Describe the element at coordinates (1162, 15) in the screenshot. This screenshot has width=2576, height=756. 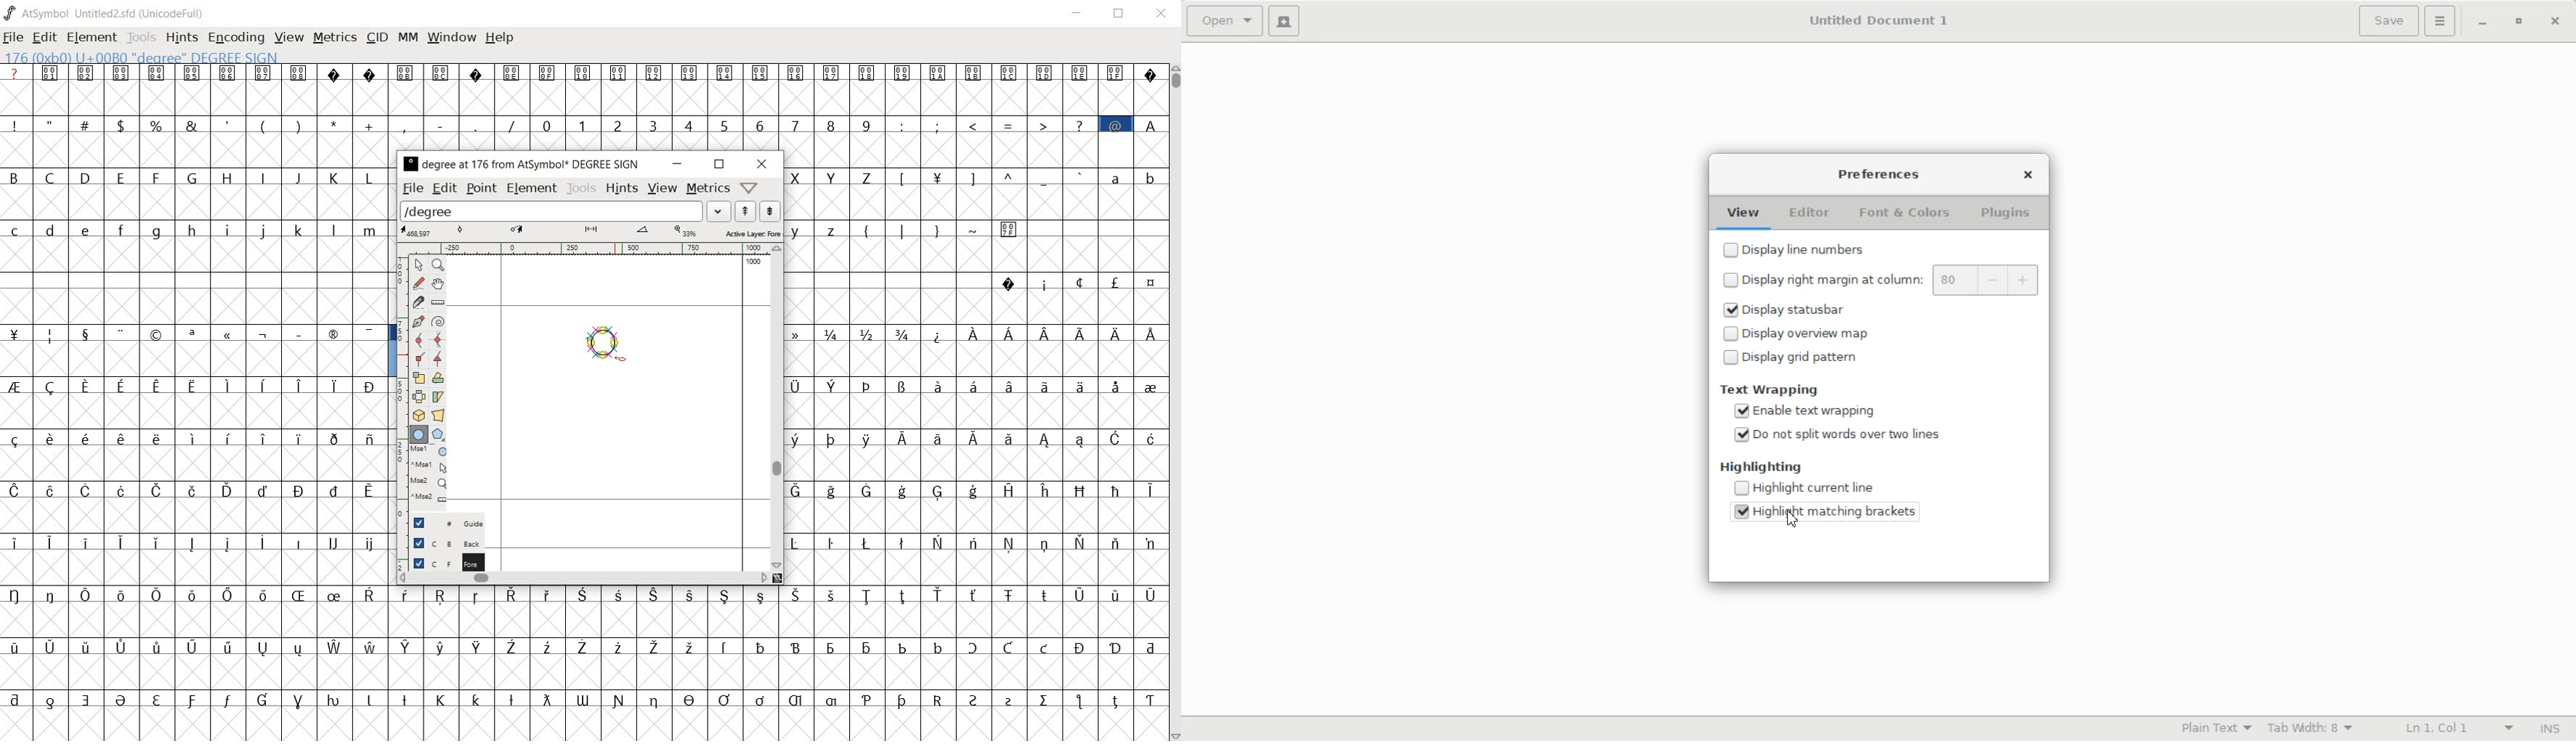
I see `close` at that location.